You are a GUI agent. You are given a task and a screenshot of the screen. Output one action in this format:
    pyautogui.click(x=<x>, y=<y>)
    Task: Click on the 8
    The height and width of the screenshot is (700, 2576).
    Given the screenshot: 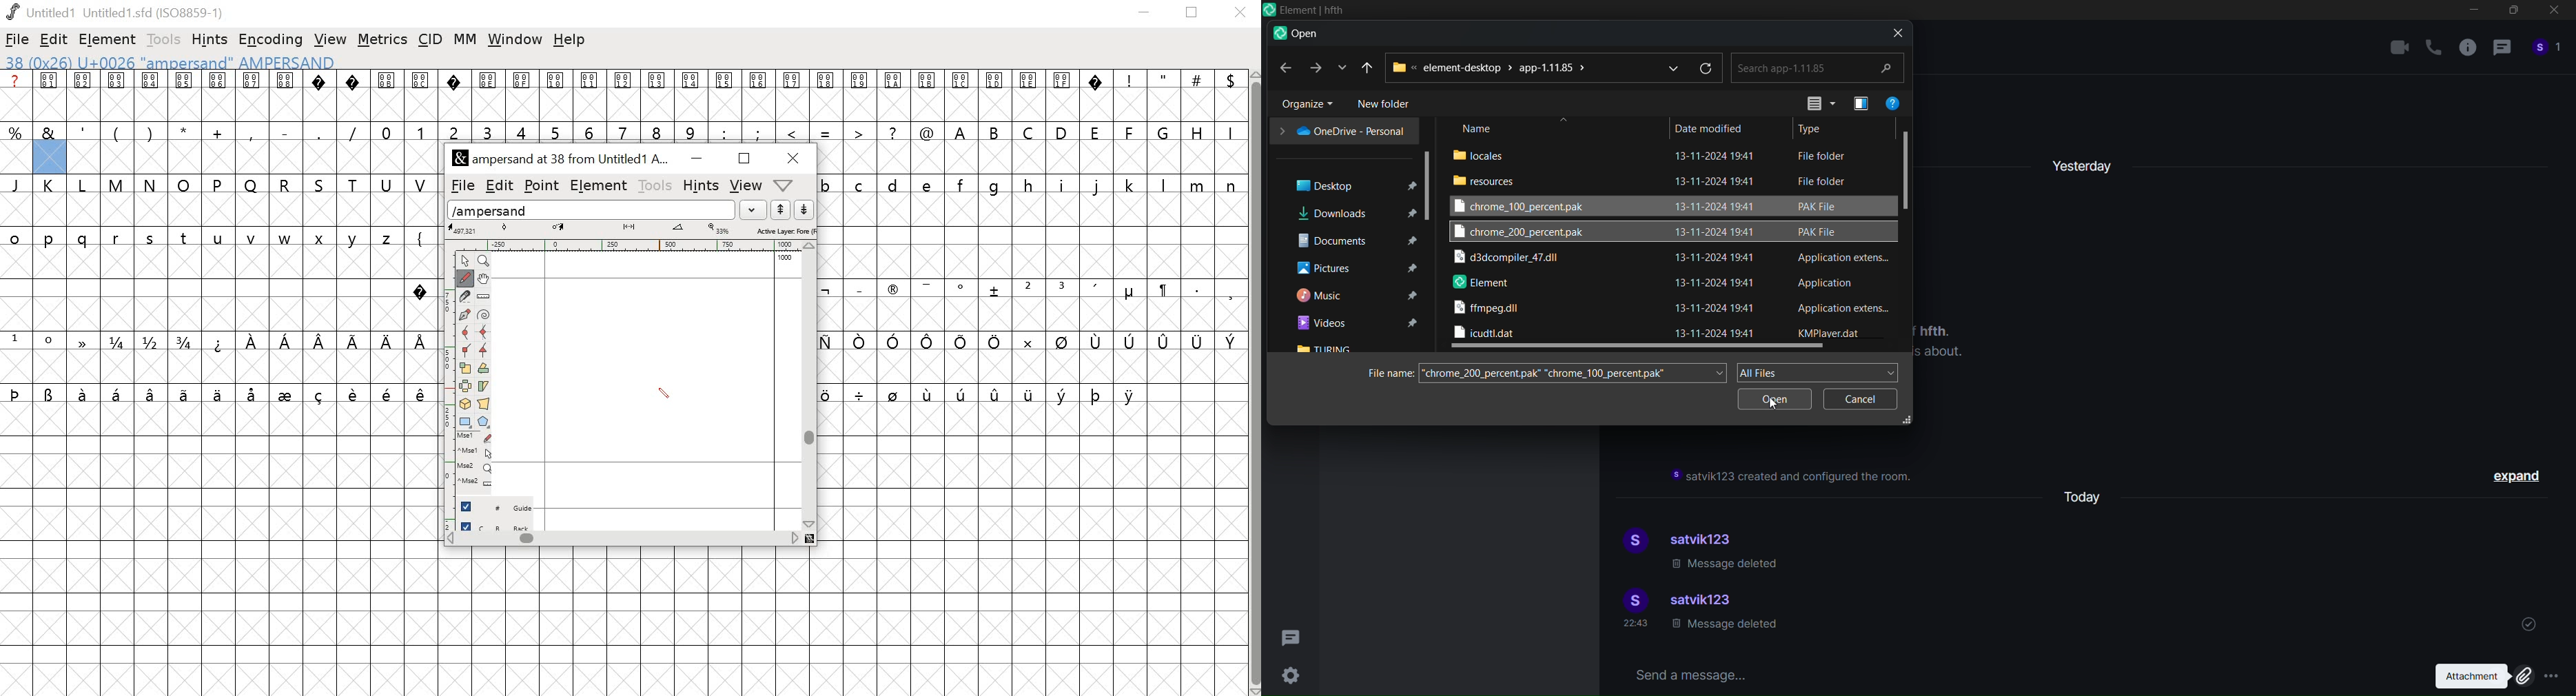 What is the action you would take?
    pyautogui.click(x=657, y=131)
    